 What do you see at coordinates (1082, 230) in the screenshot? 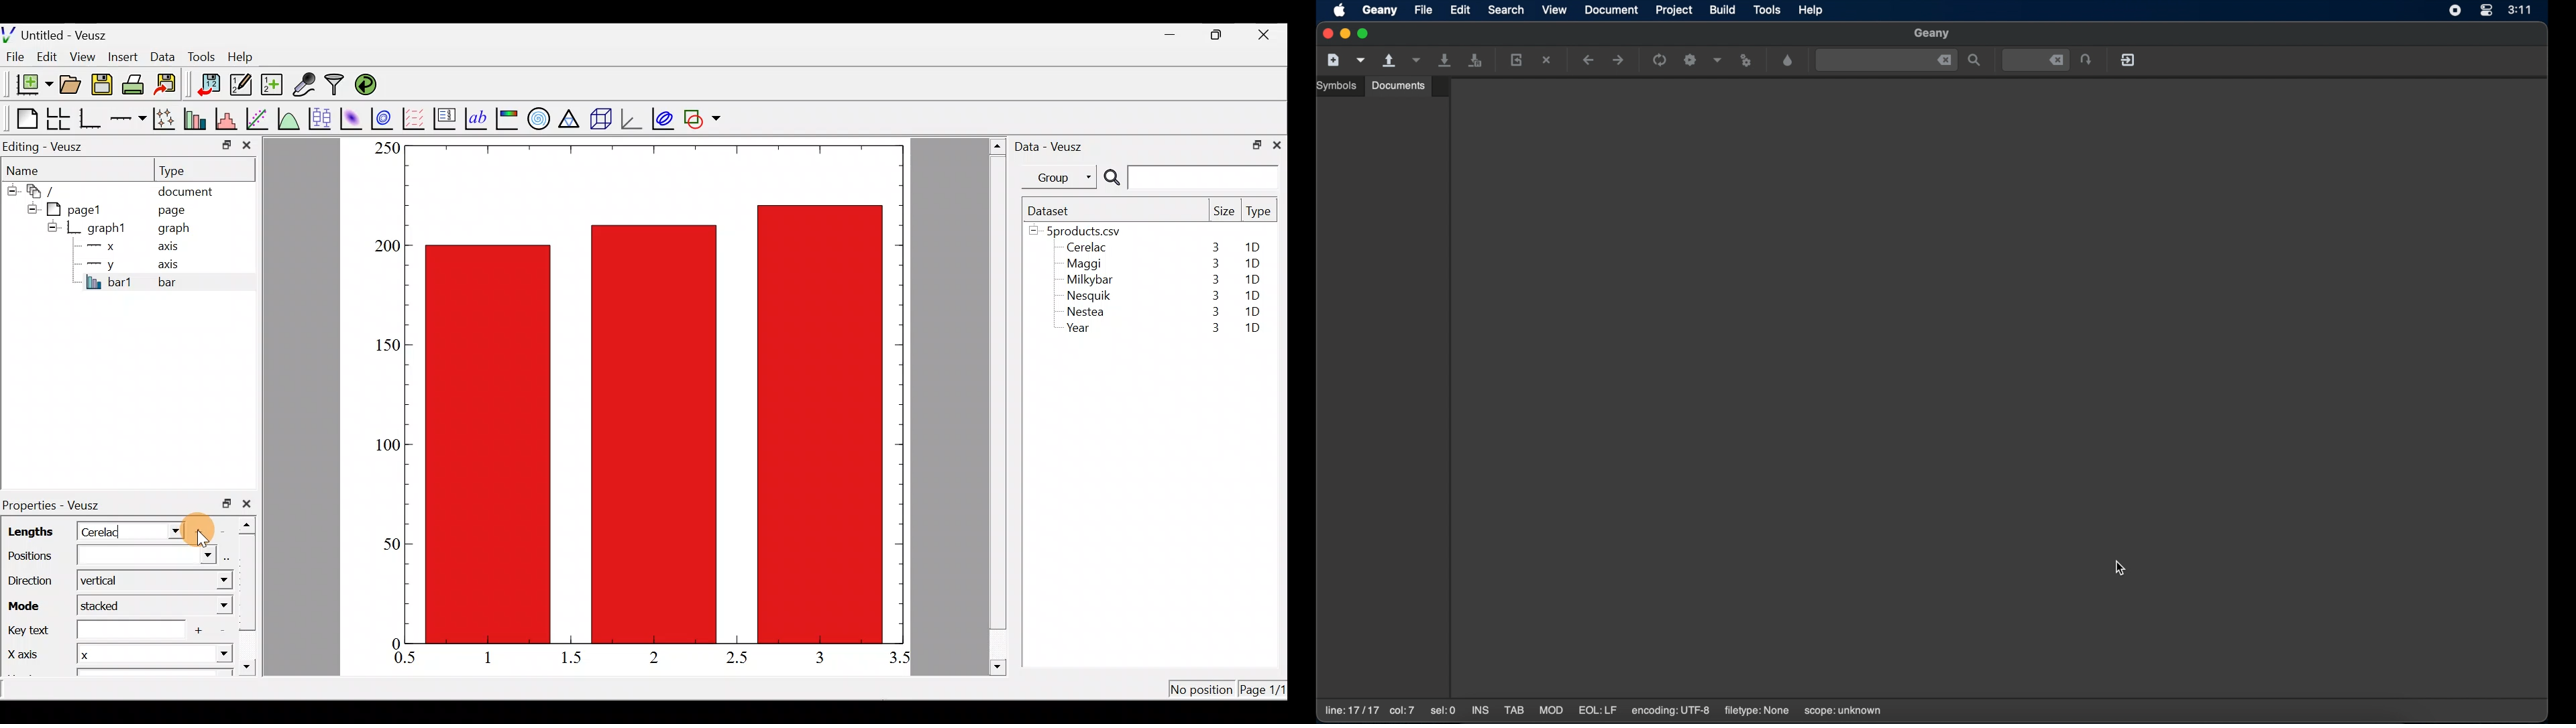
I see `5products.csv` at bounding box center [1082, 230].